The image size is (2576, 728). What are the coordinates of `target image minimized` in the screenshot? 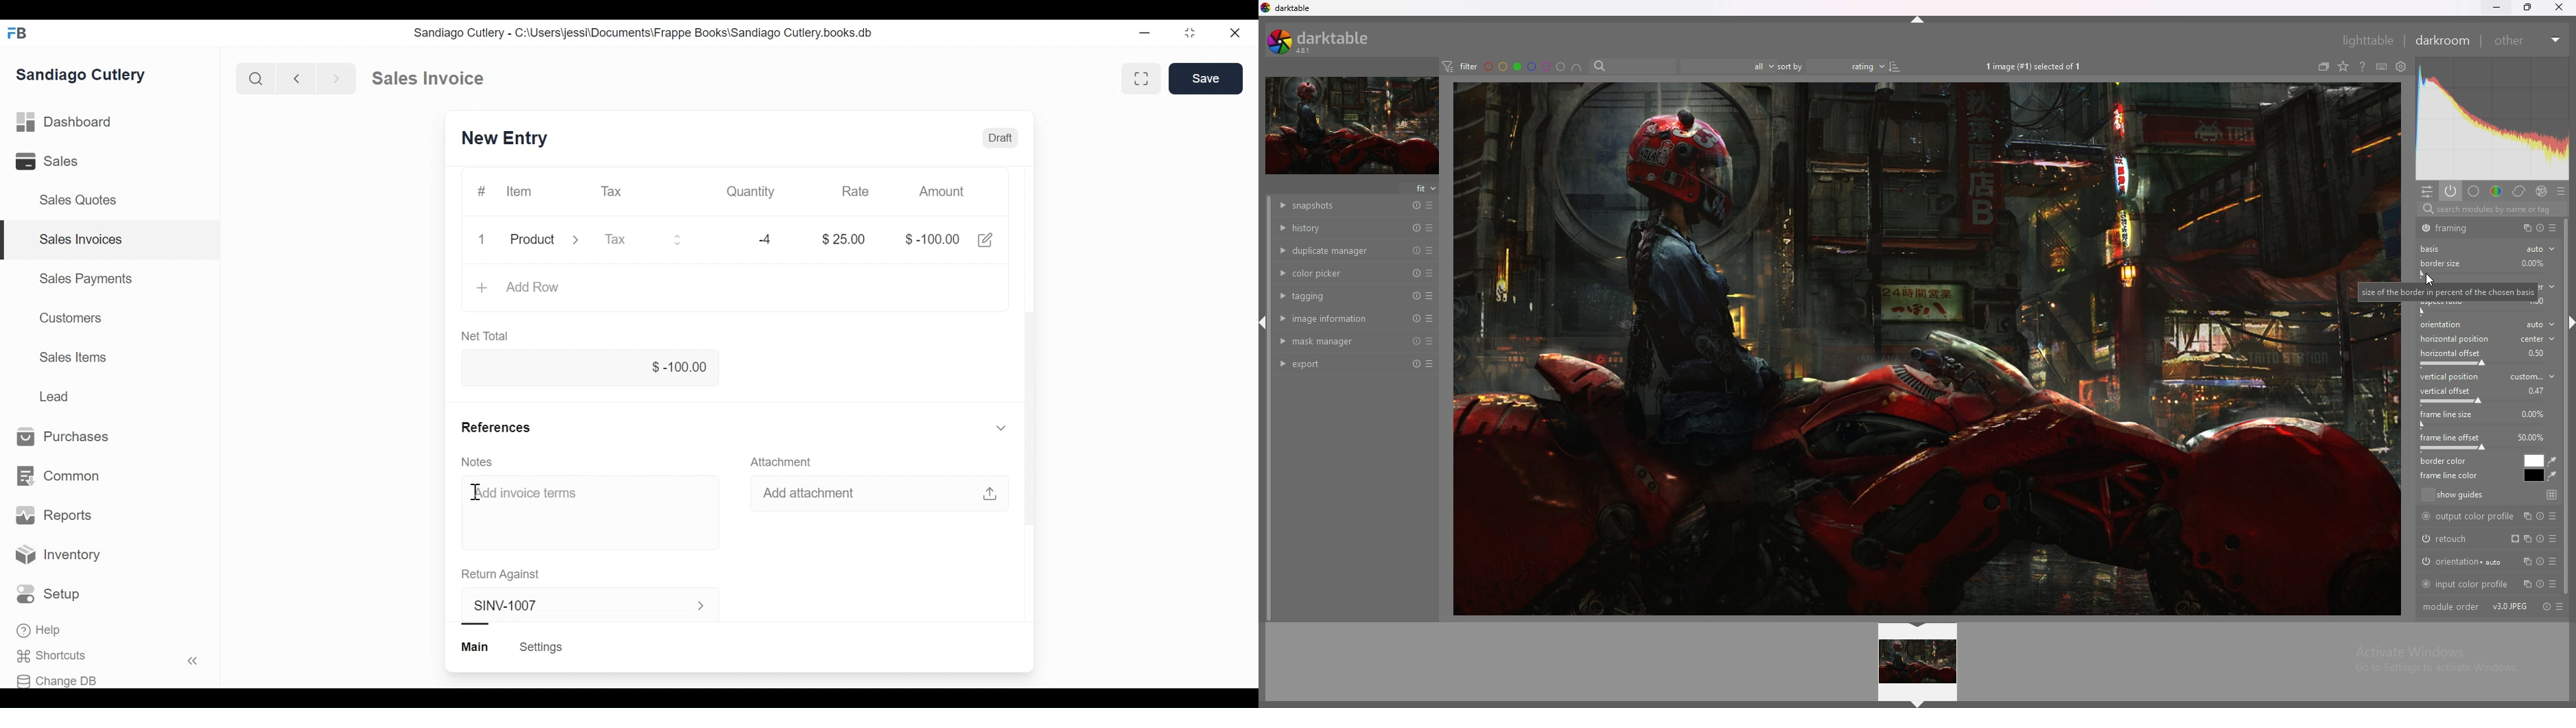 It's located at (1351, 126).